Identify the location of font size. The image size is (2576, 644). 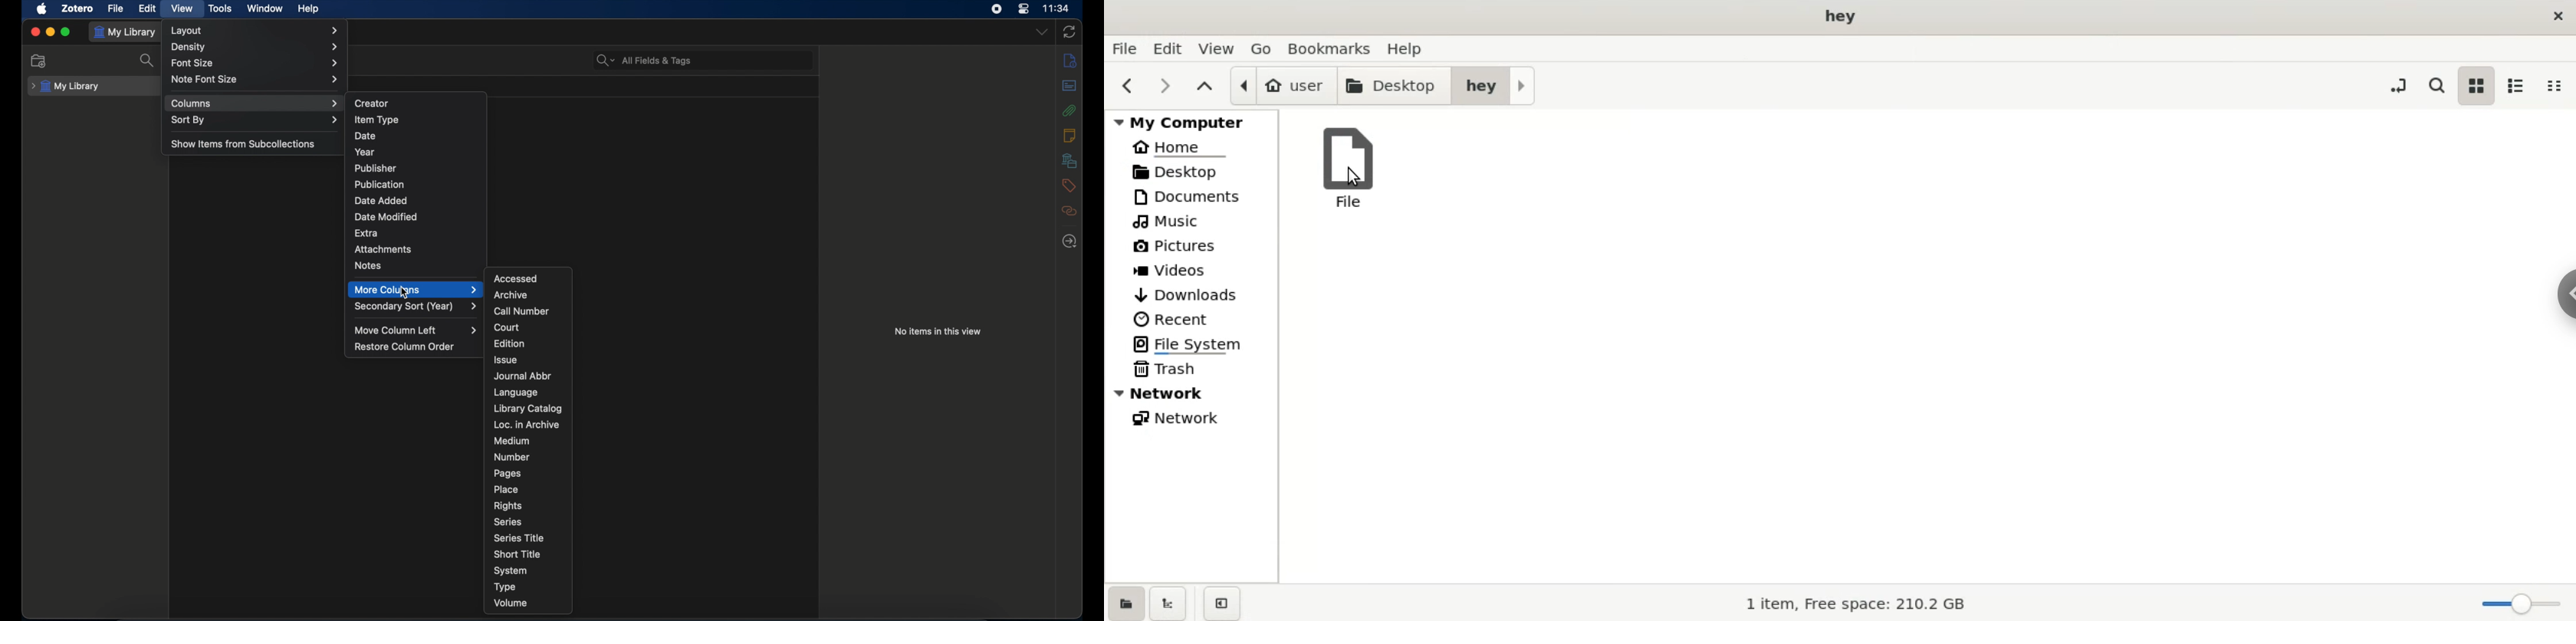
(258, 63).